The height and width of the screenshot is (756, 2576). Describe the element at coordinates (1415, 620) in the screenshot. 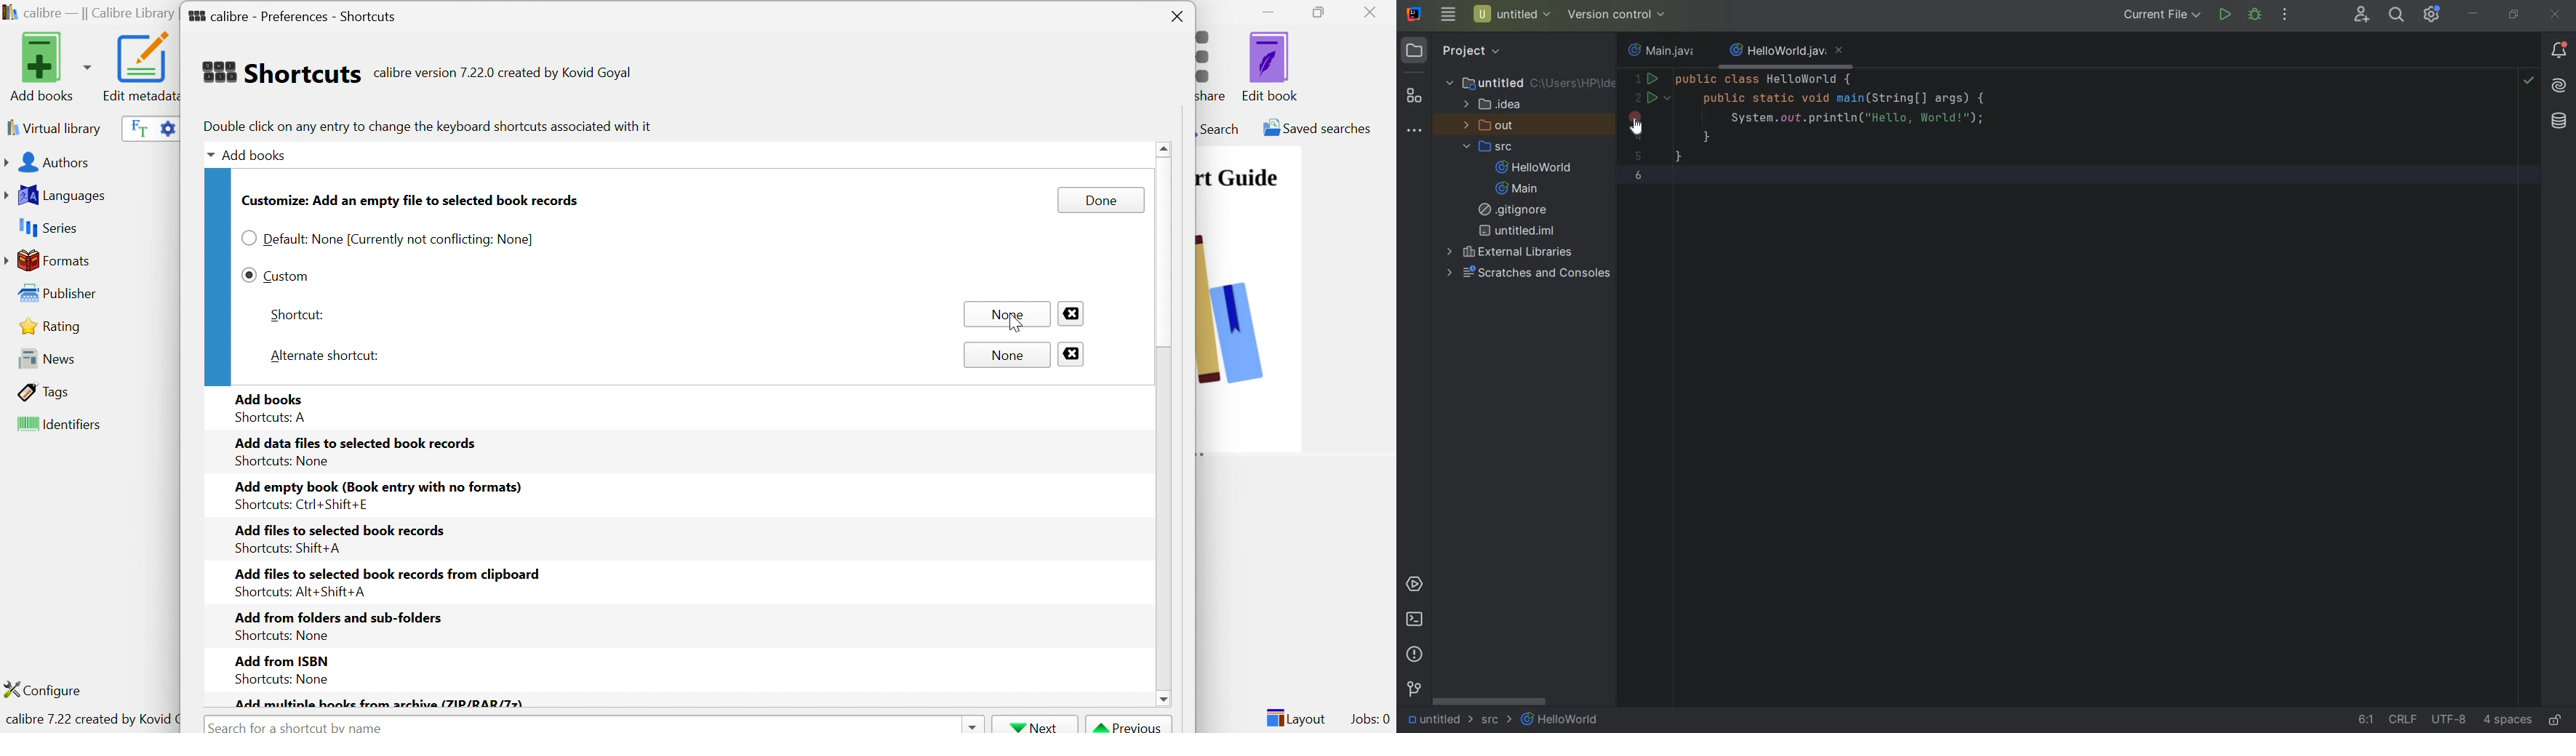

I see `terminal` at that location.